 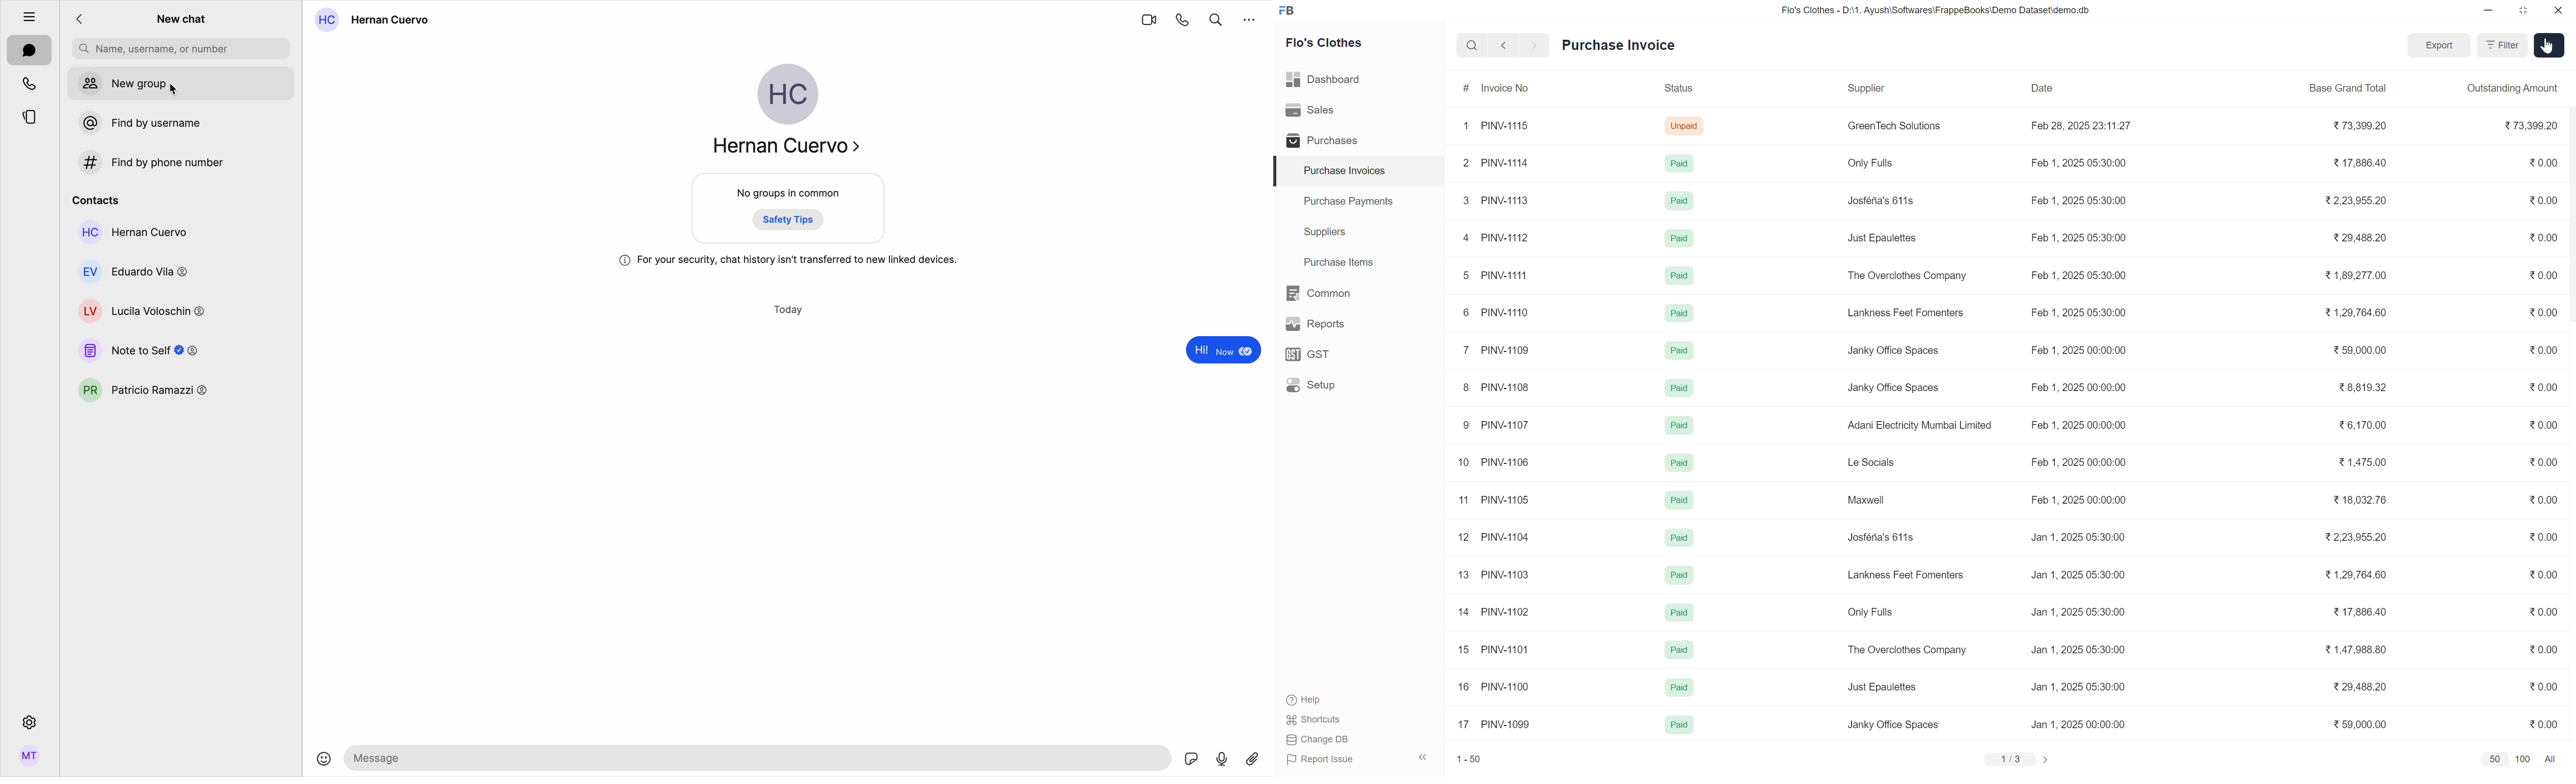 I want to click on PINV-1109, so click(x=1507, y=353).